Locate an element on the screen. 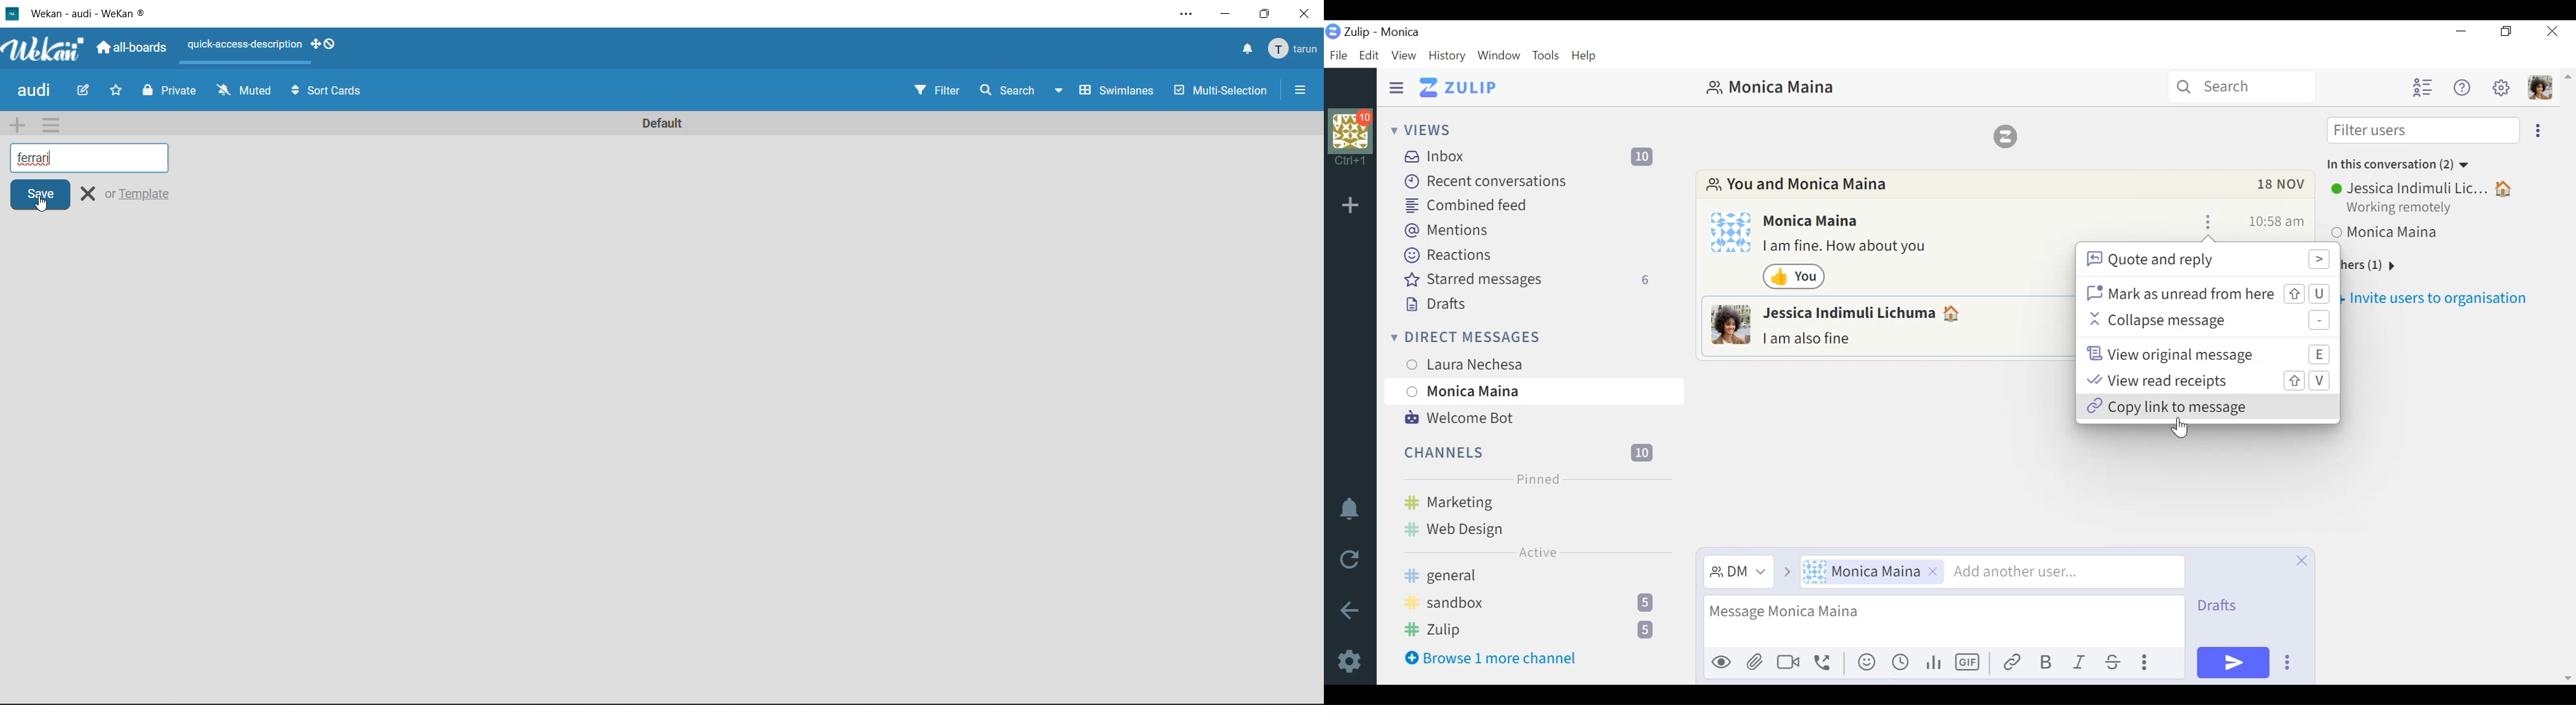 The height and width of the screenshot is (728, 2576). Browse 1 more channel is located at coordinates (1491, 657).